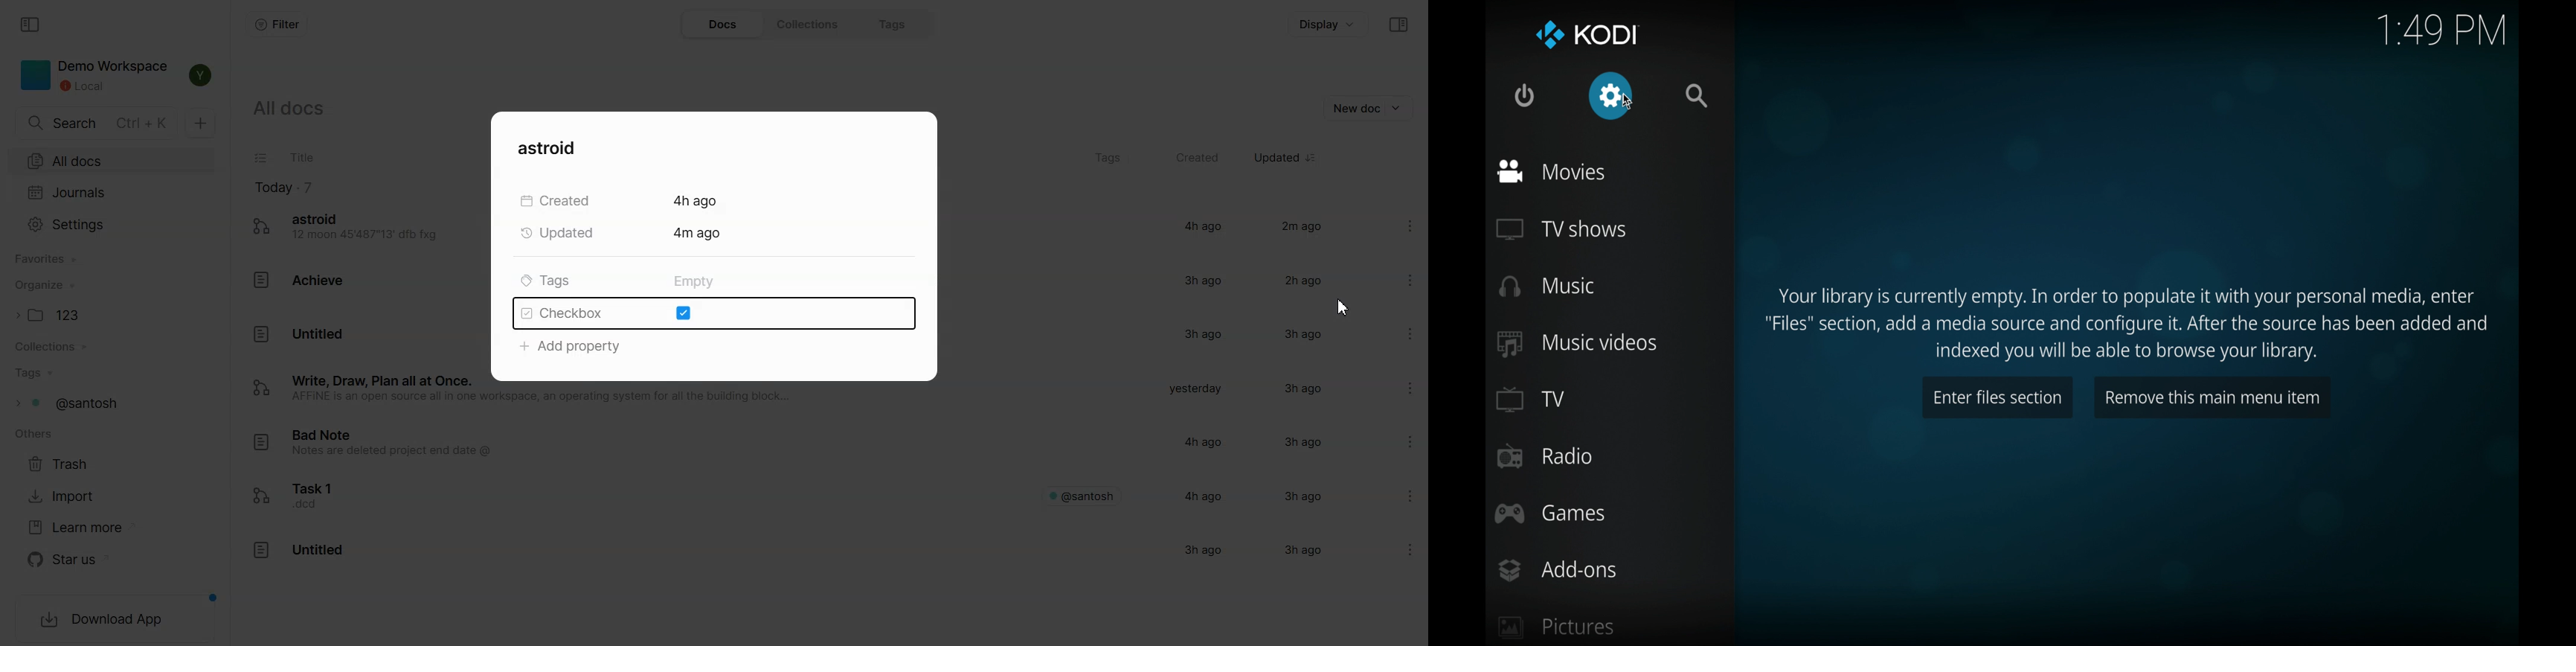  What do you see at coordinates (712, 314) in the screenshot?
I see `Checkbox enable/ disable` at bounding box center [712, 314].